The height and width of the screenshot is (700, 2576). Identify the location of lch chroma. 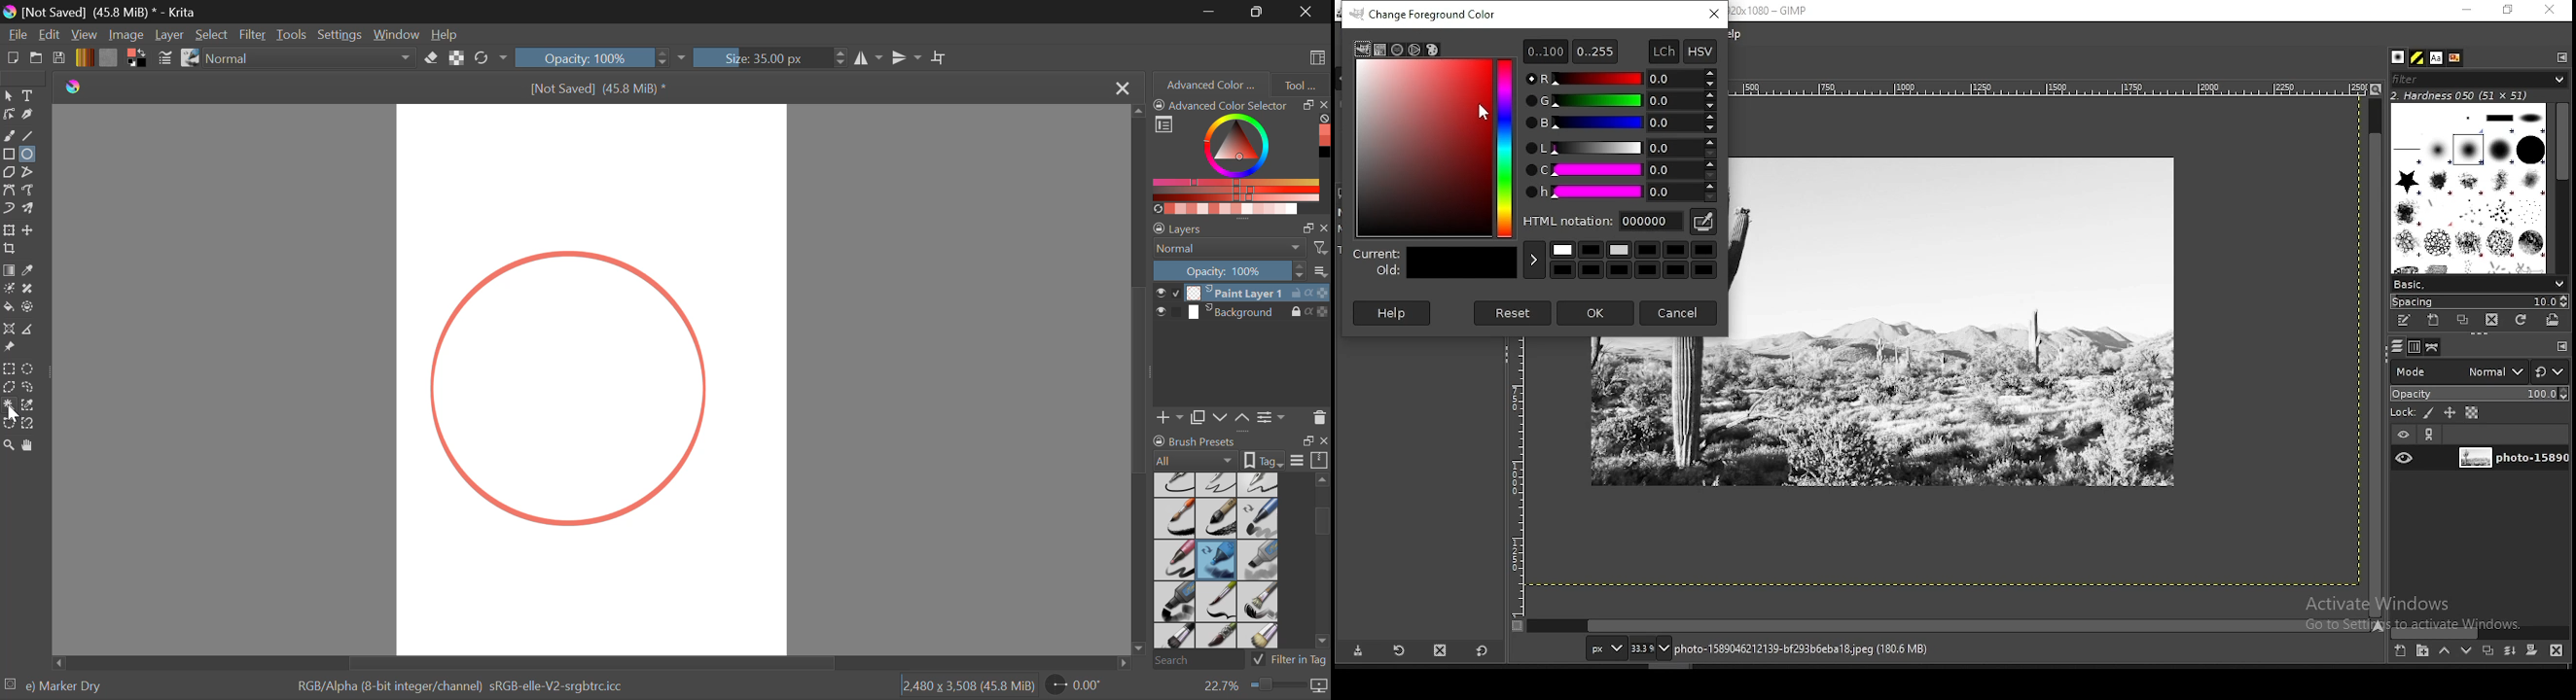
(1620, 170).